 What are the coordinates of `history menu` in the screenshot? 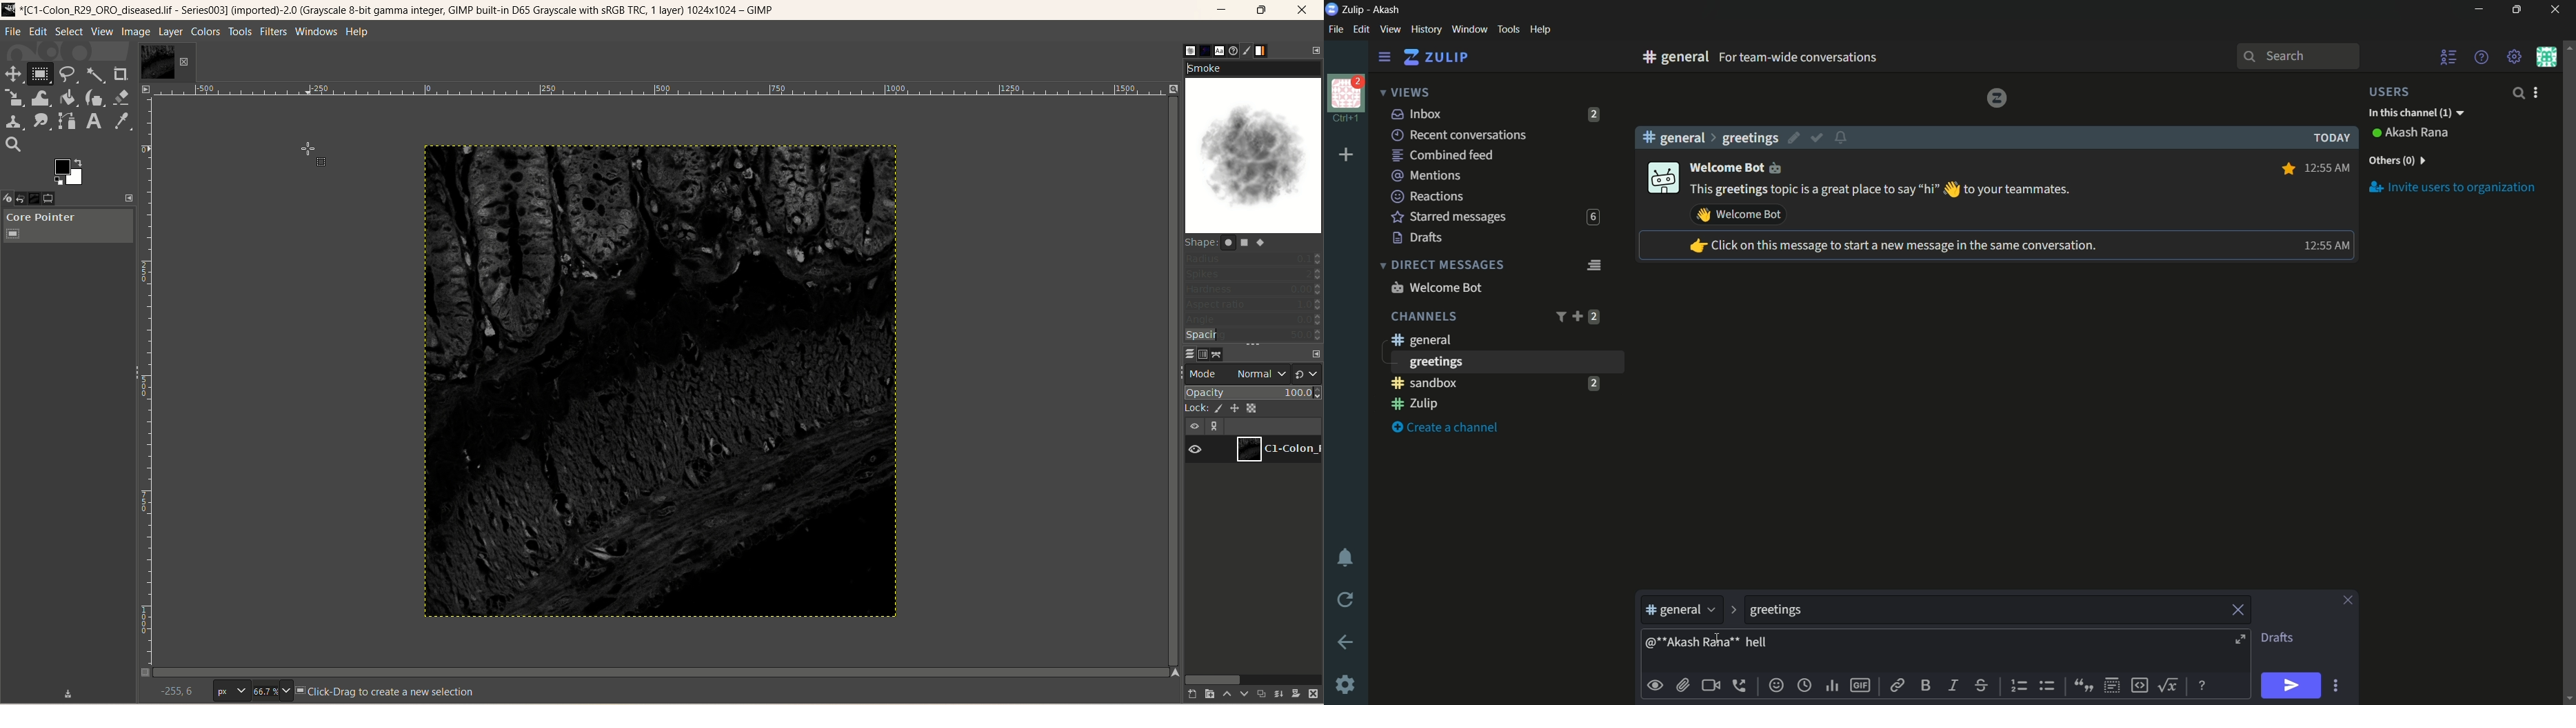 It's located at (1426, 29).